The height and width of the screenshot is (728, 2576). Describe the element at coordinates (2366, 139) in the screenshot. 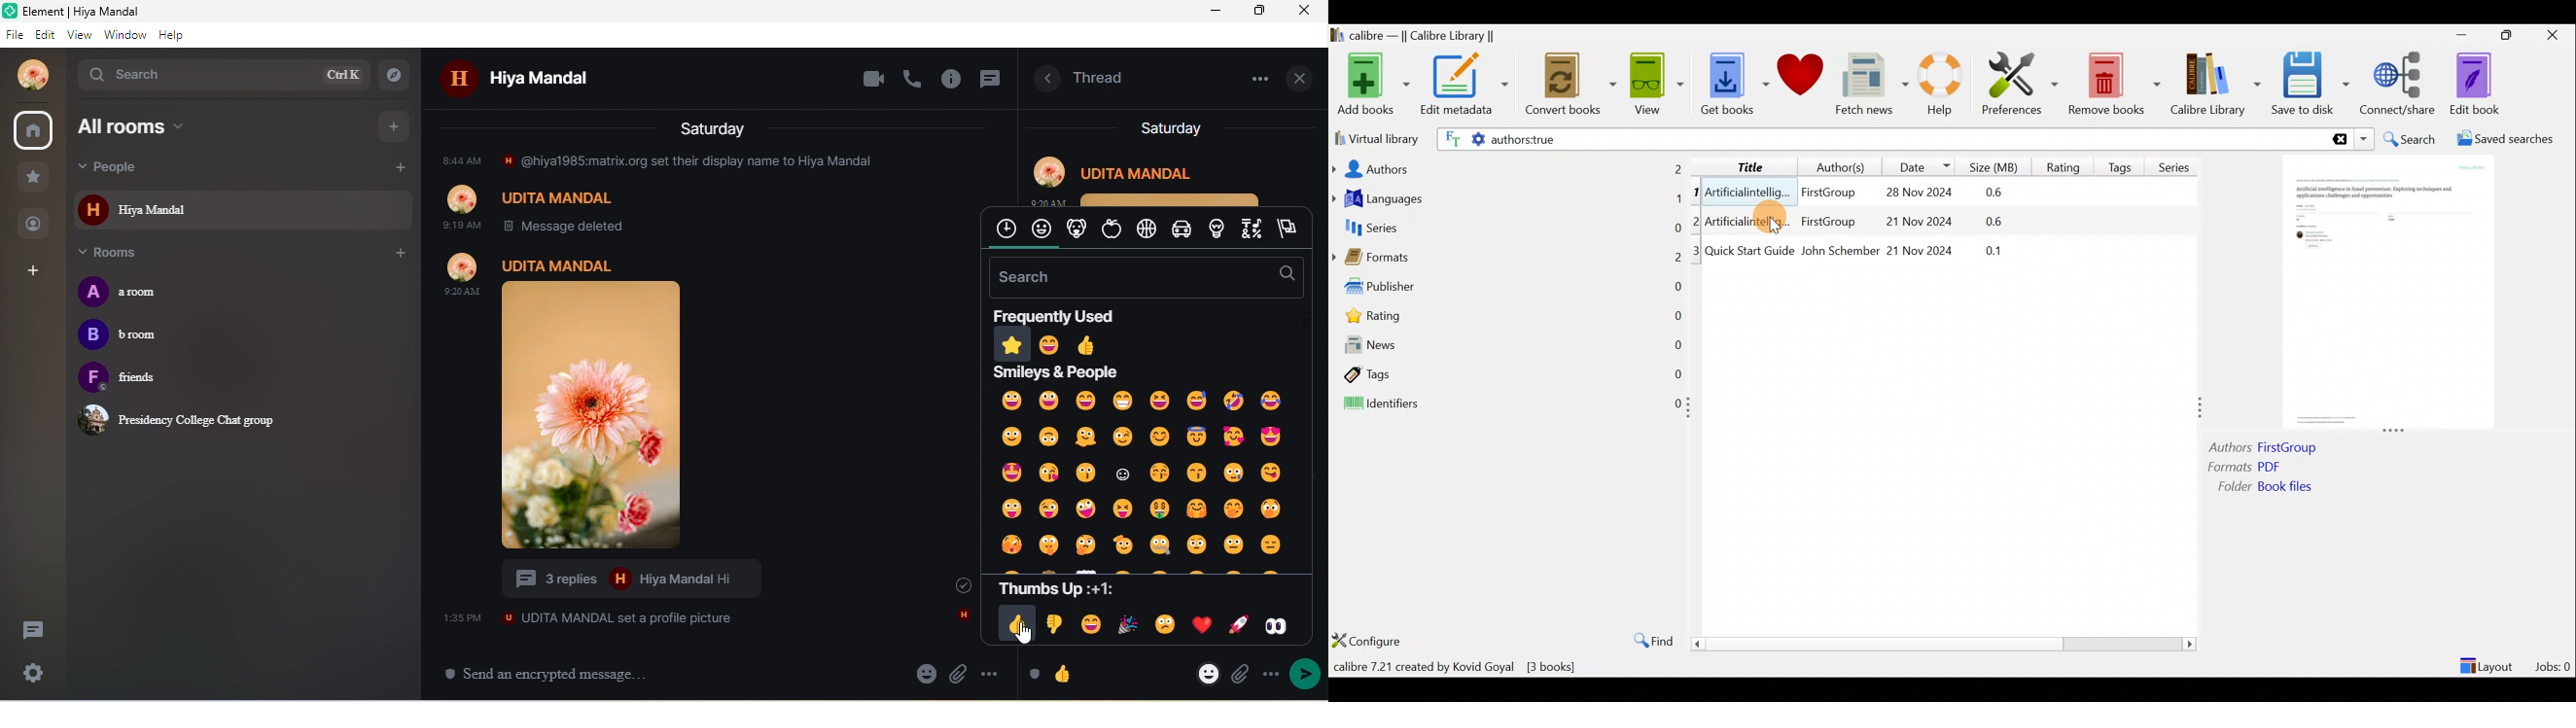

I see `Search dropdown` at that location.